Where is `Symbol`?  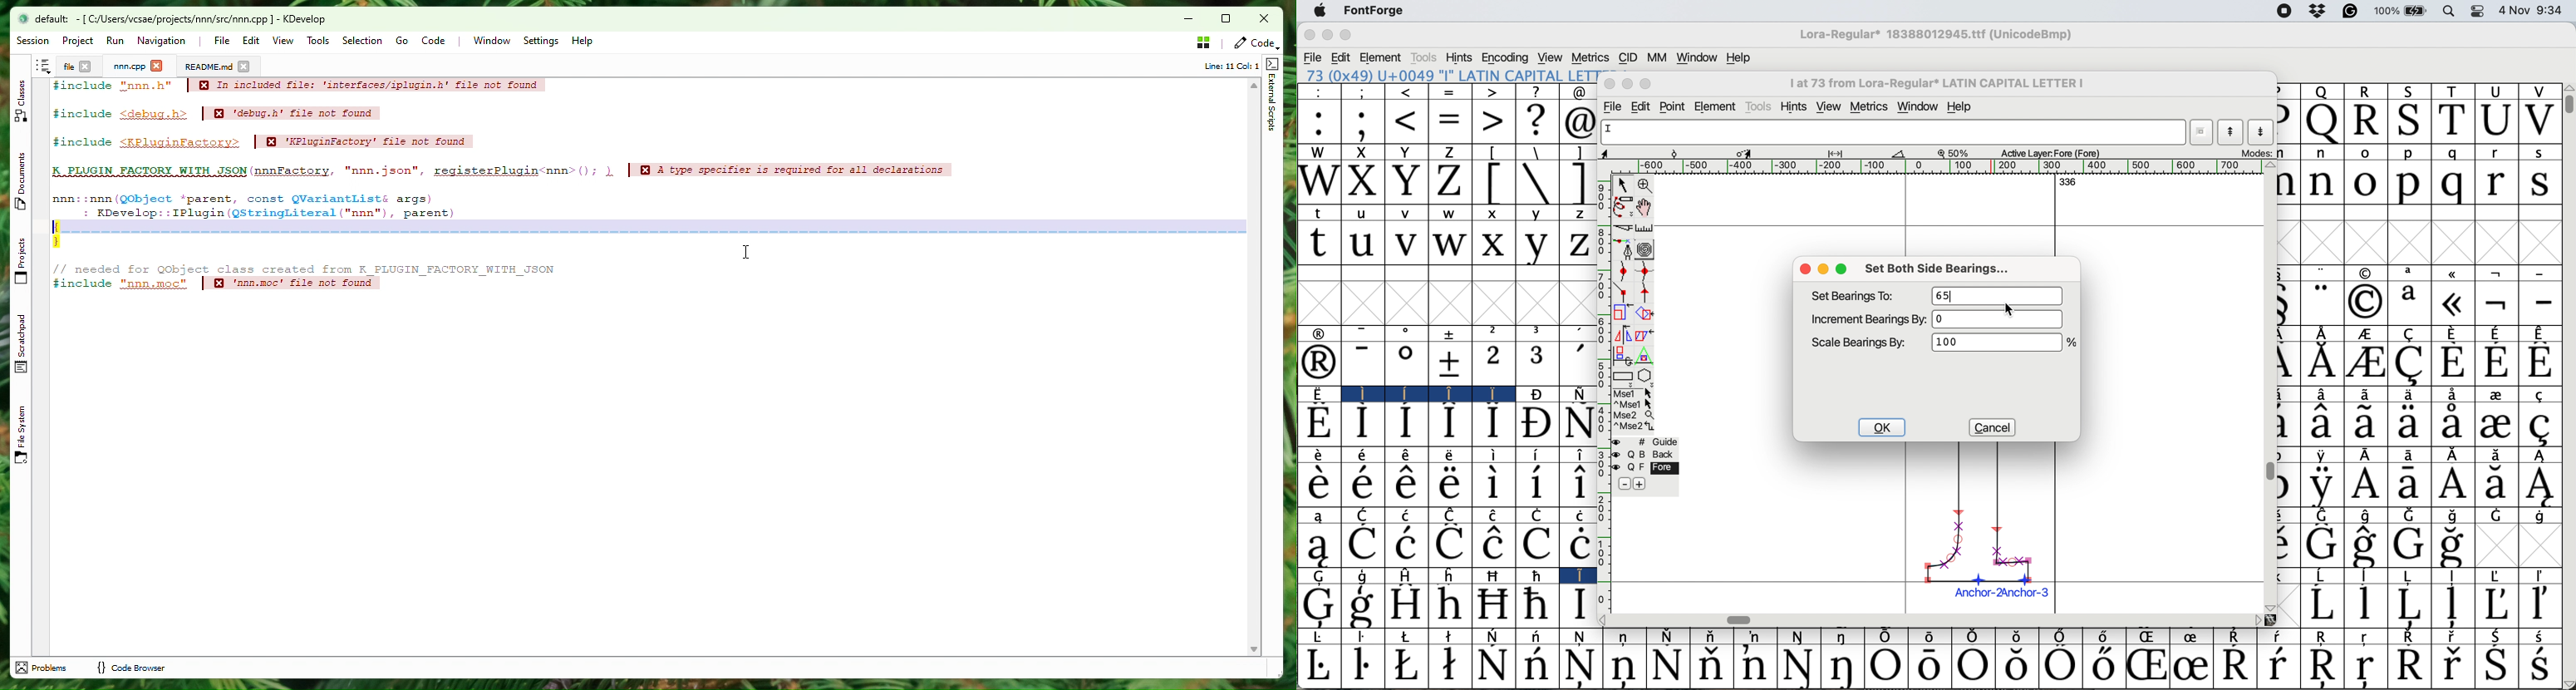 Symbol is located at coordinates (1405, 544).